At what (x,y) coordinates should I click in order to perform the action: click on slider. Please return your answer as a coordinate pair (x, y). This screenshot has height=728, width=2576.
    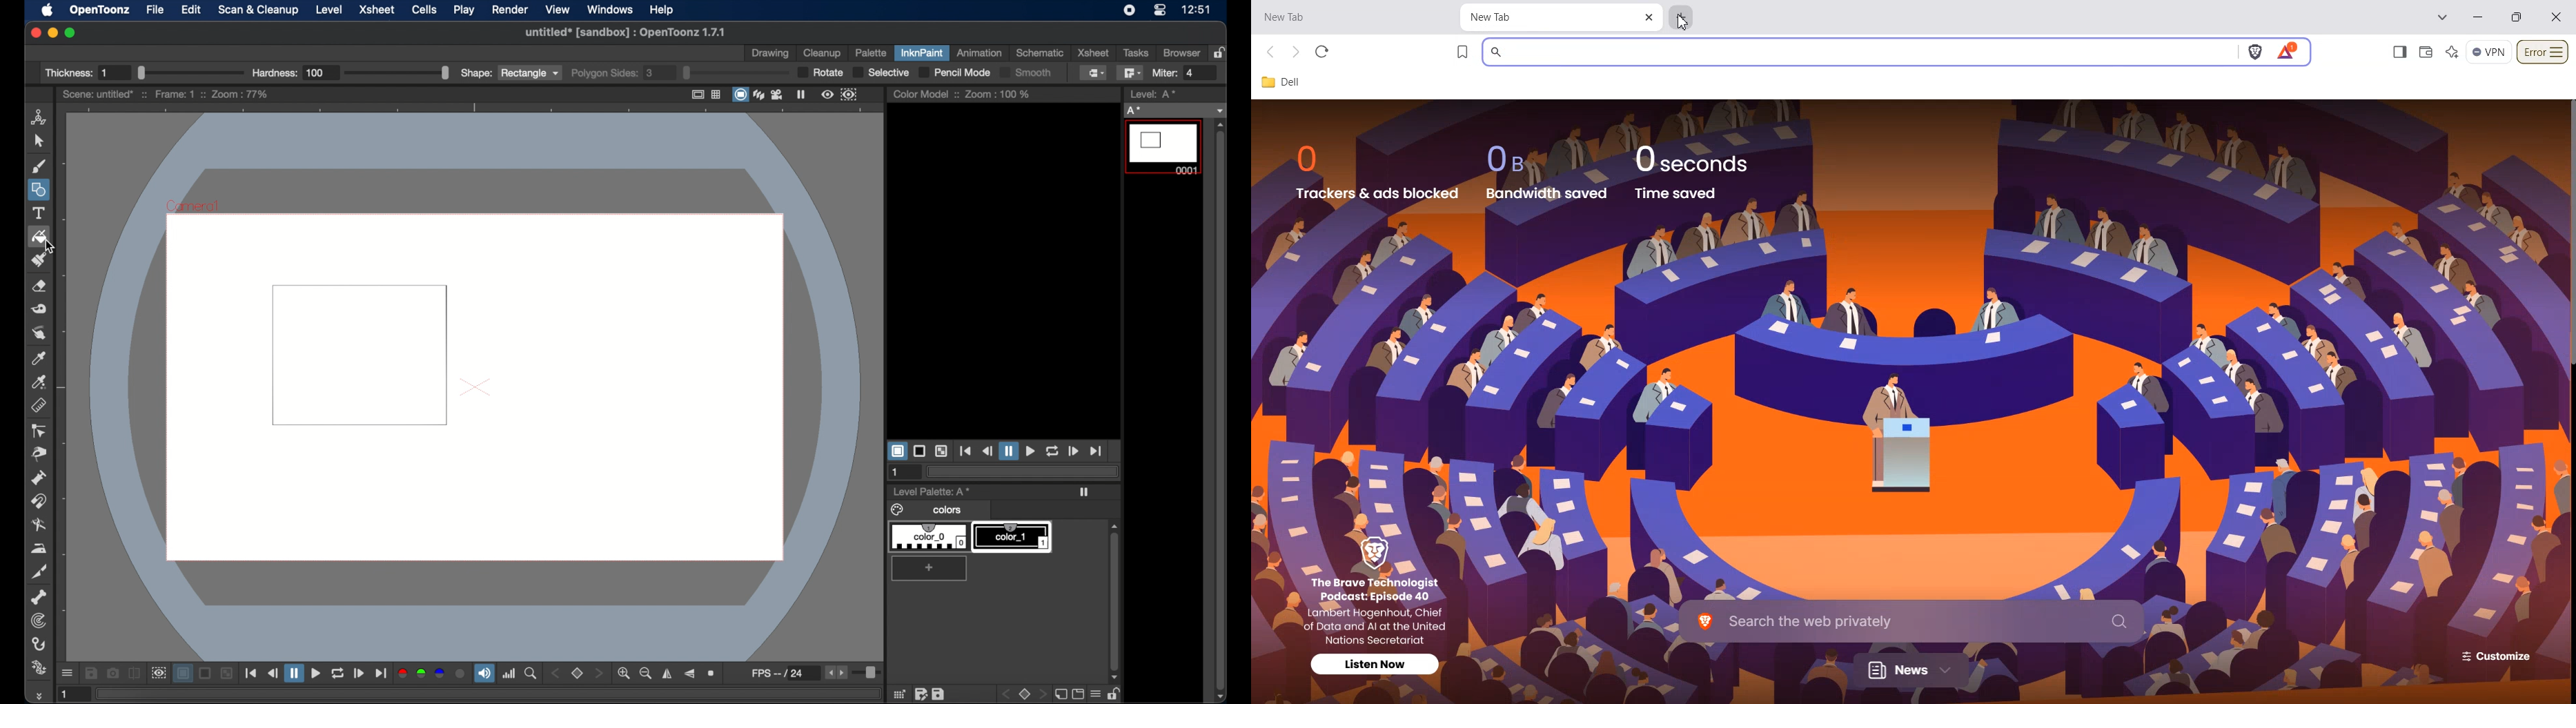
    Looking at the image, I should click on (869, 674).